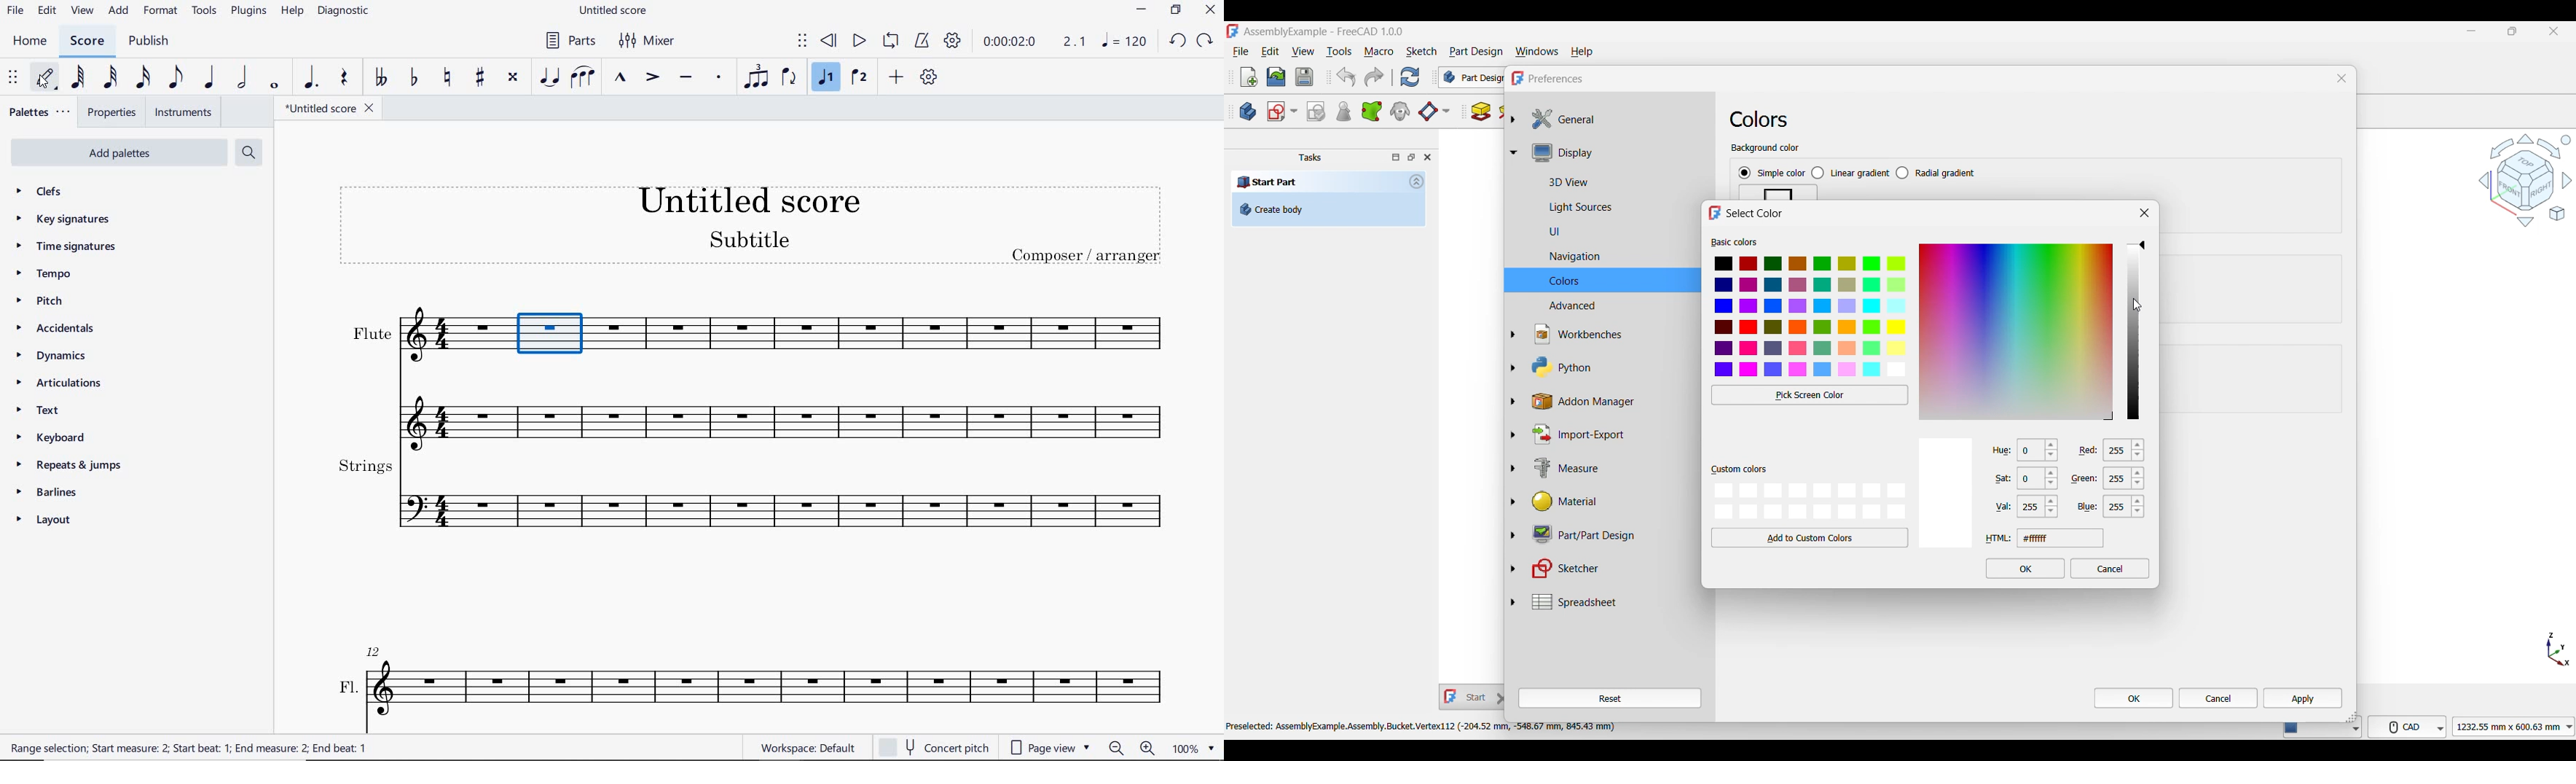 The image size is (2576, 784). Describe the element at coordinates (52, 356) in the screenshot. I see `dynamics` at that location.